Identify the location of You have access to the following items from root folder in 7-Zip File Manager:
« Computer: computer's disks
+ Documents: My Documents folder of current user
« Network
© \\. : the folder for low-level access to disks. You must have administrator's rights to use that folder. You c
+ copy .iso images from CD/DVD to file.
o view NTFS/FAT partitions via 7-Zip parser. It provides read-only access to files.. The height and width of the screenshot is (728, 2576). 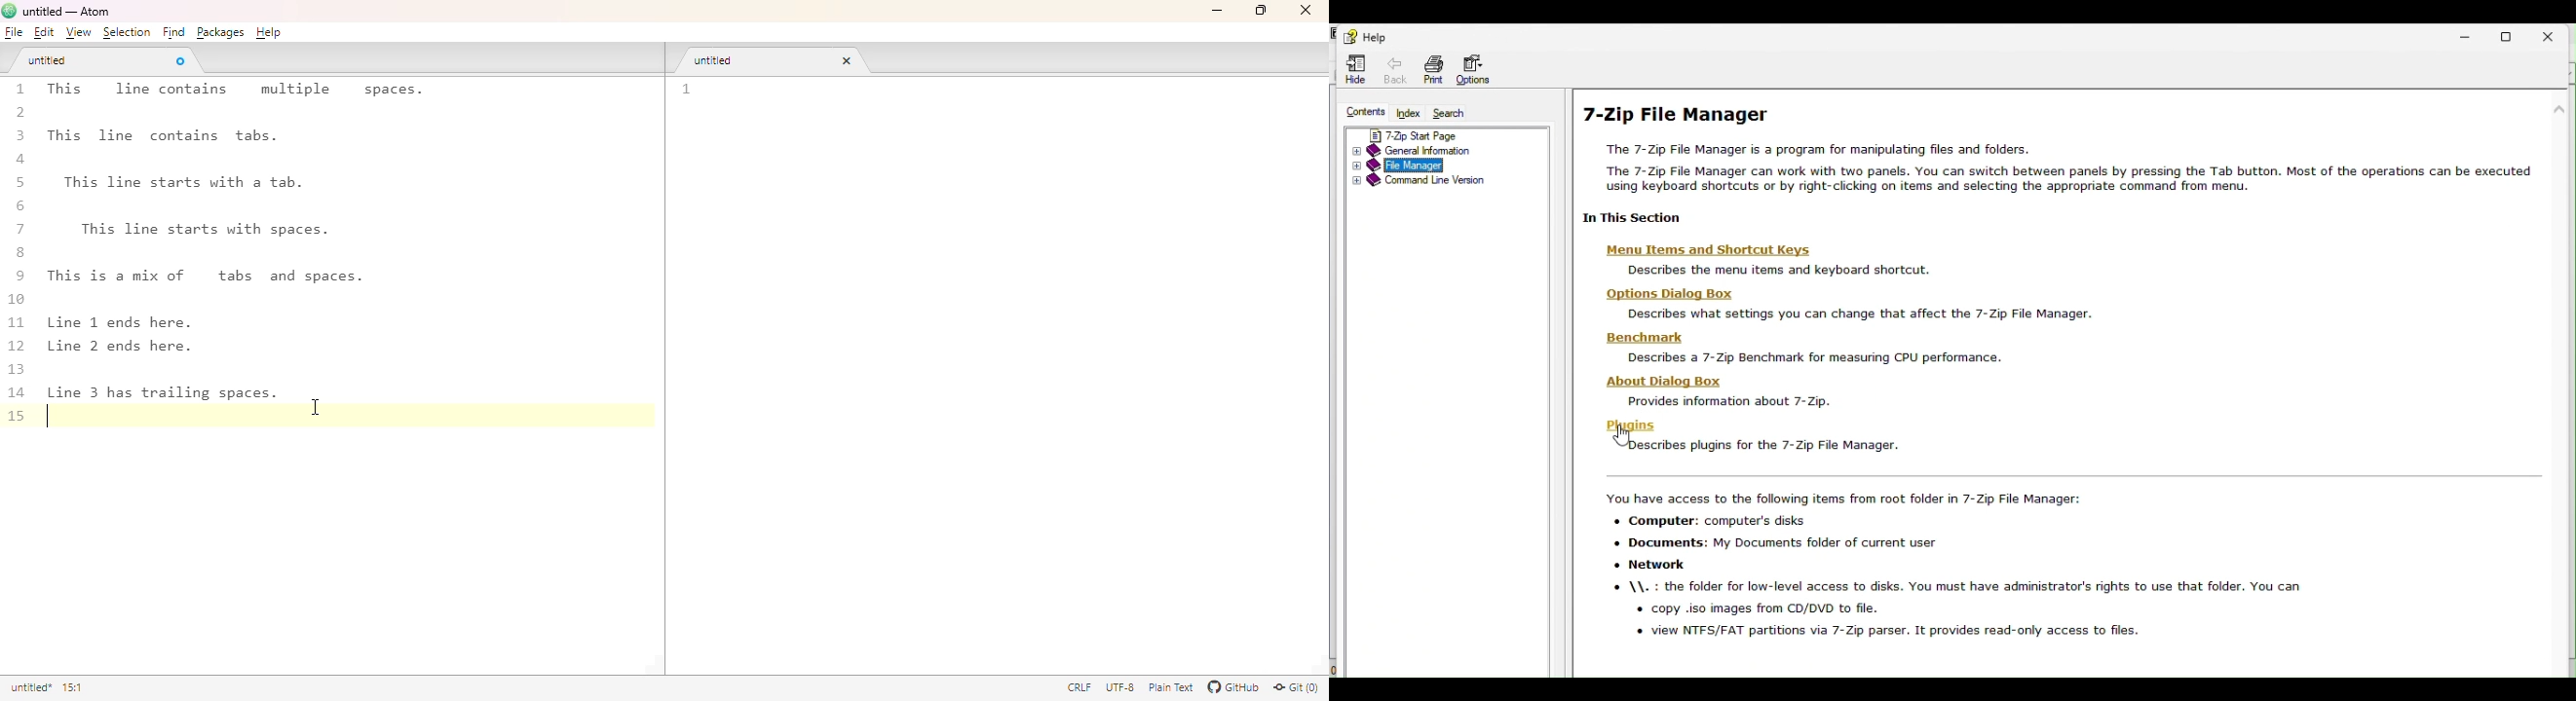
(1951, 565).